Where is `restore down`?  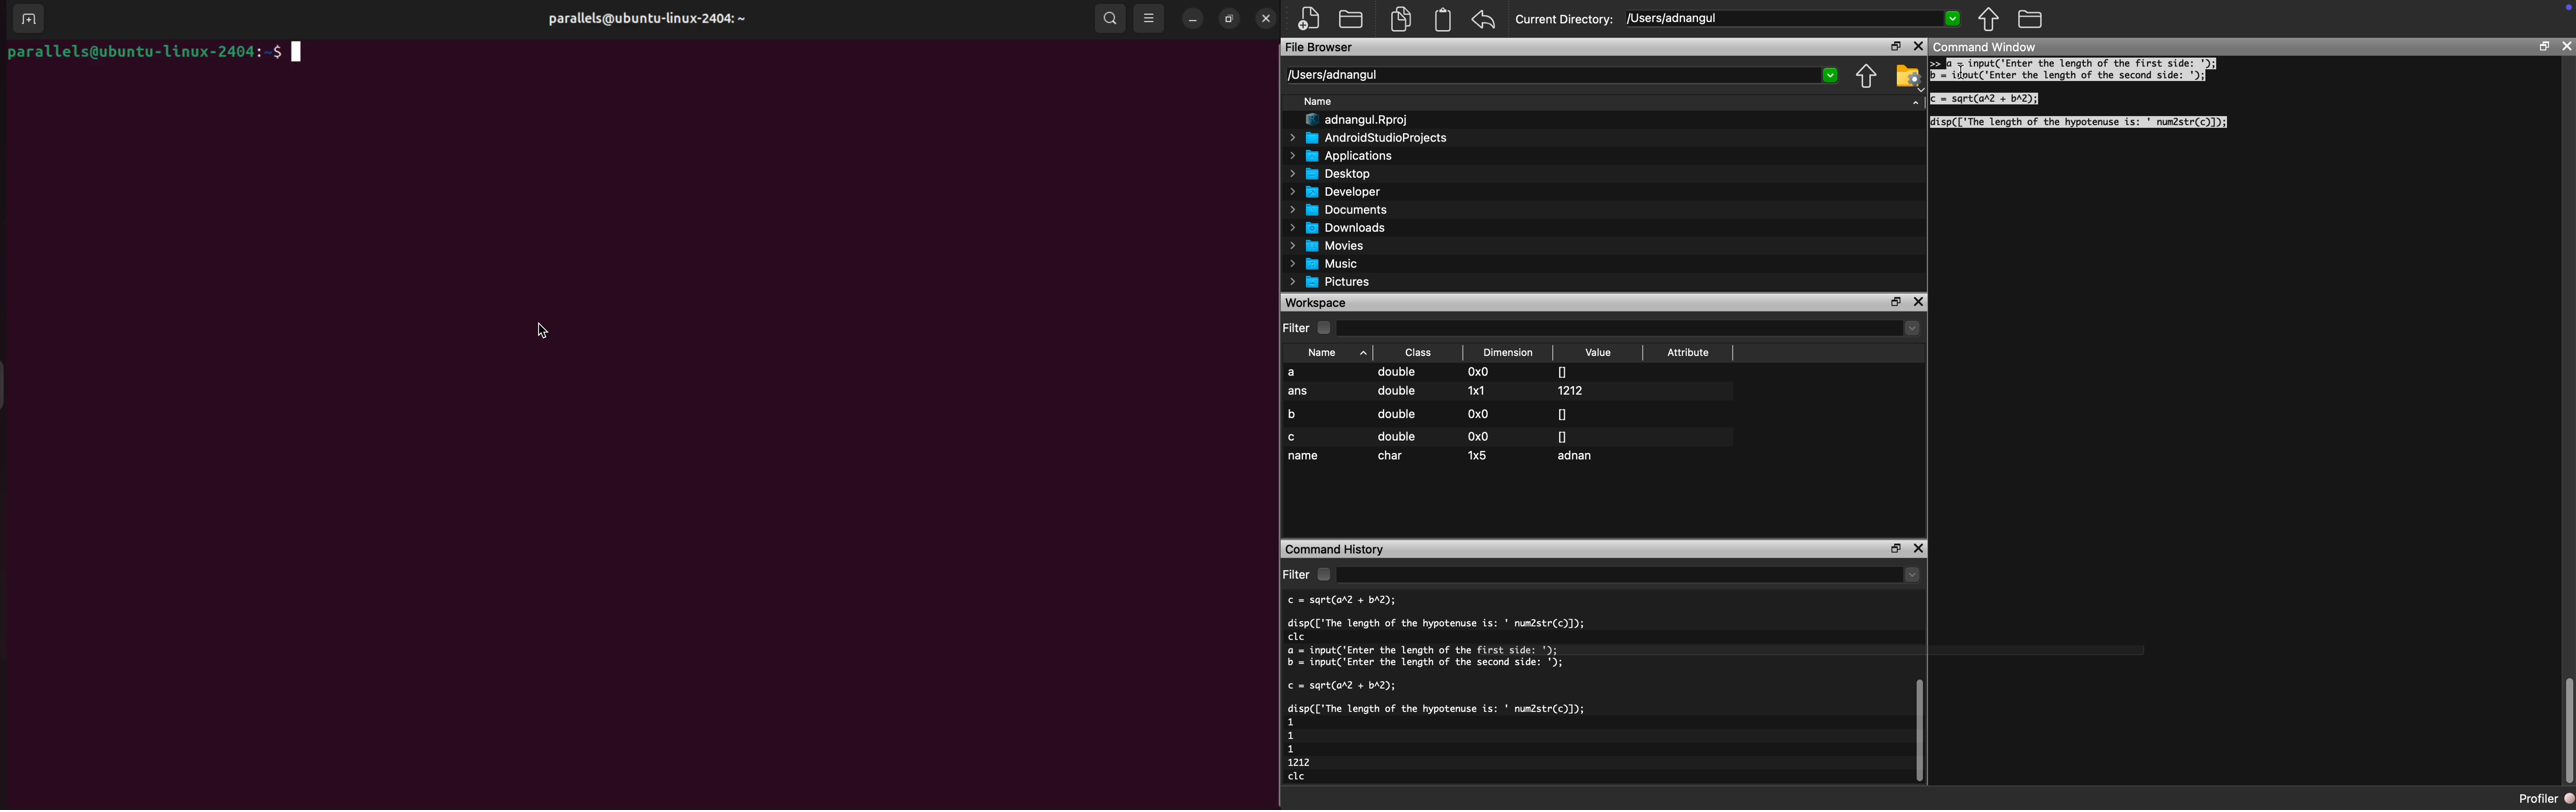
restore down is located at coordinates (2544, 48).